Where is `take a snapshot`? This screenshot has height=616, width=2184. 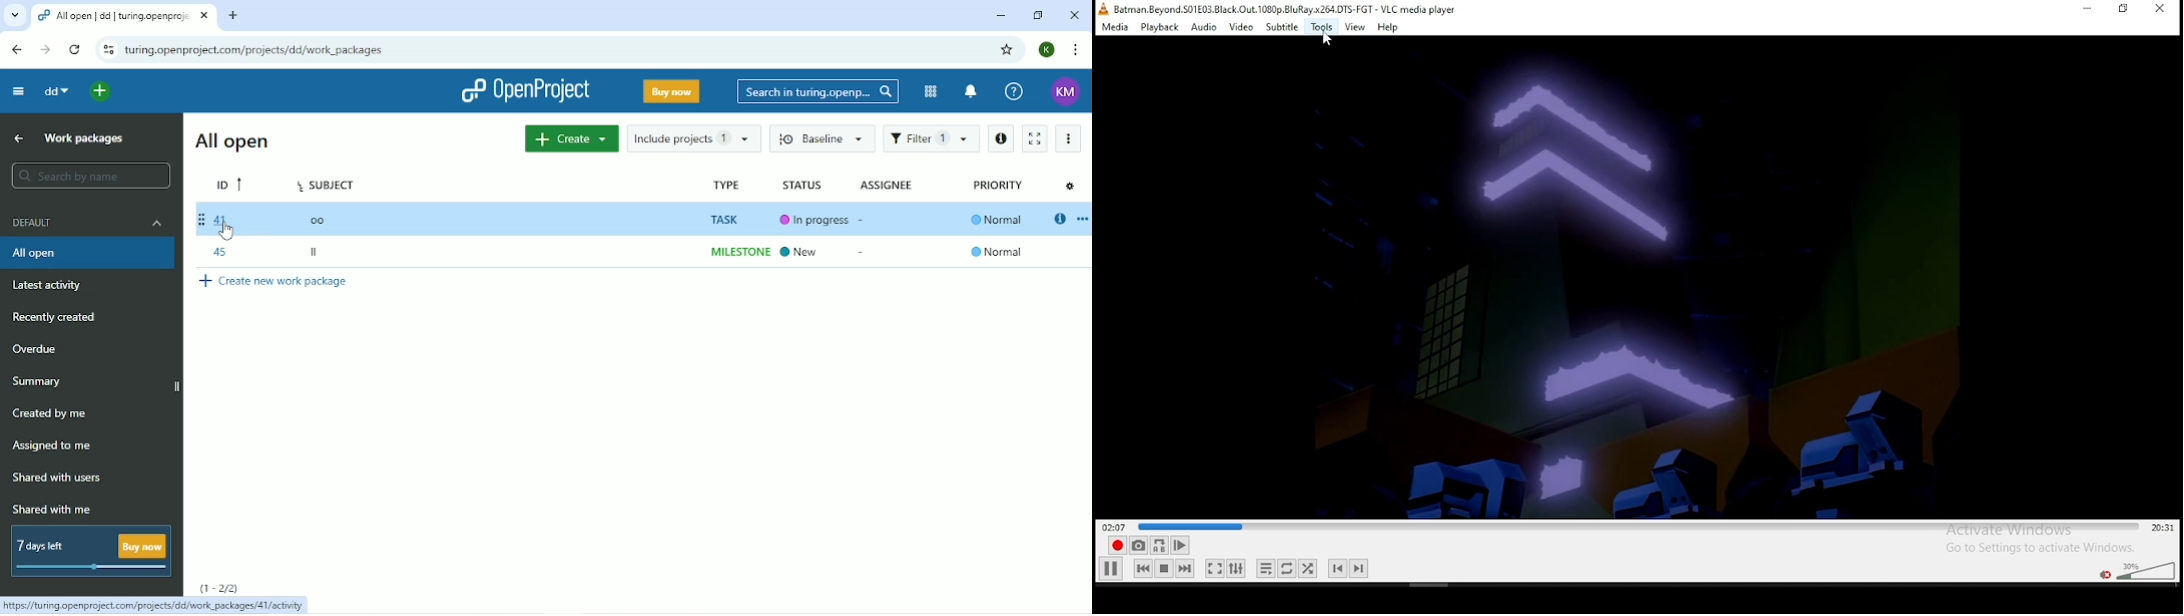
take a snapshot is located at coordinates (1138, 545).